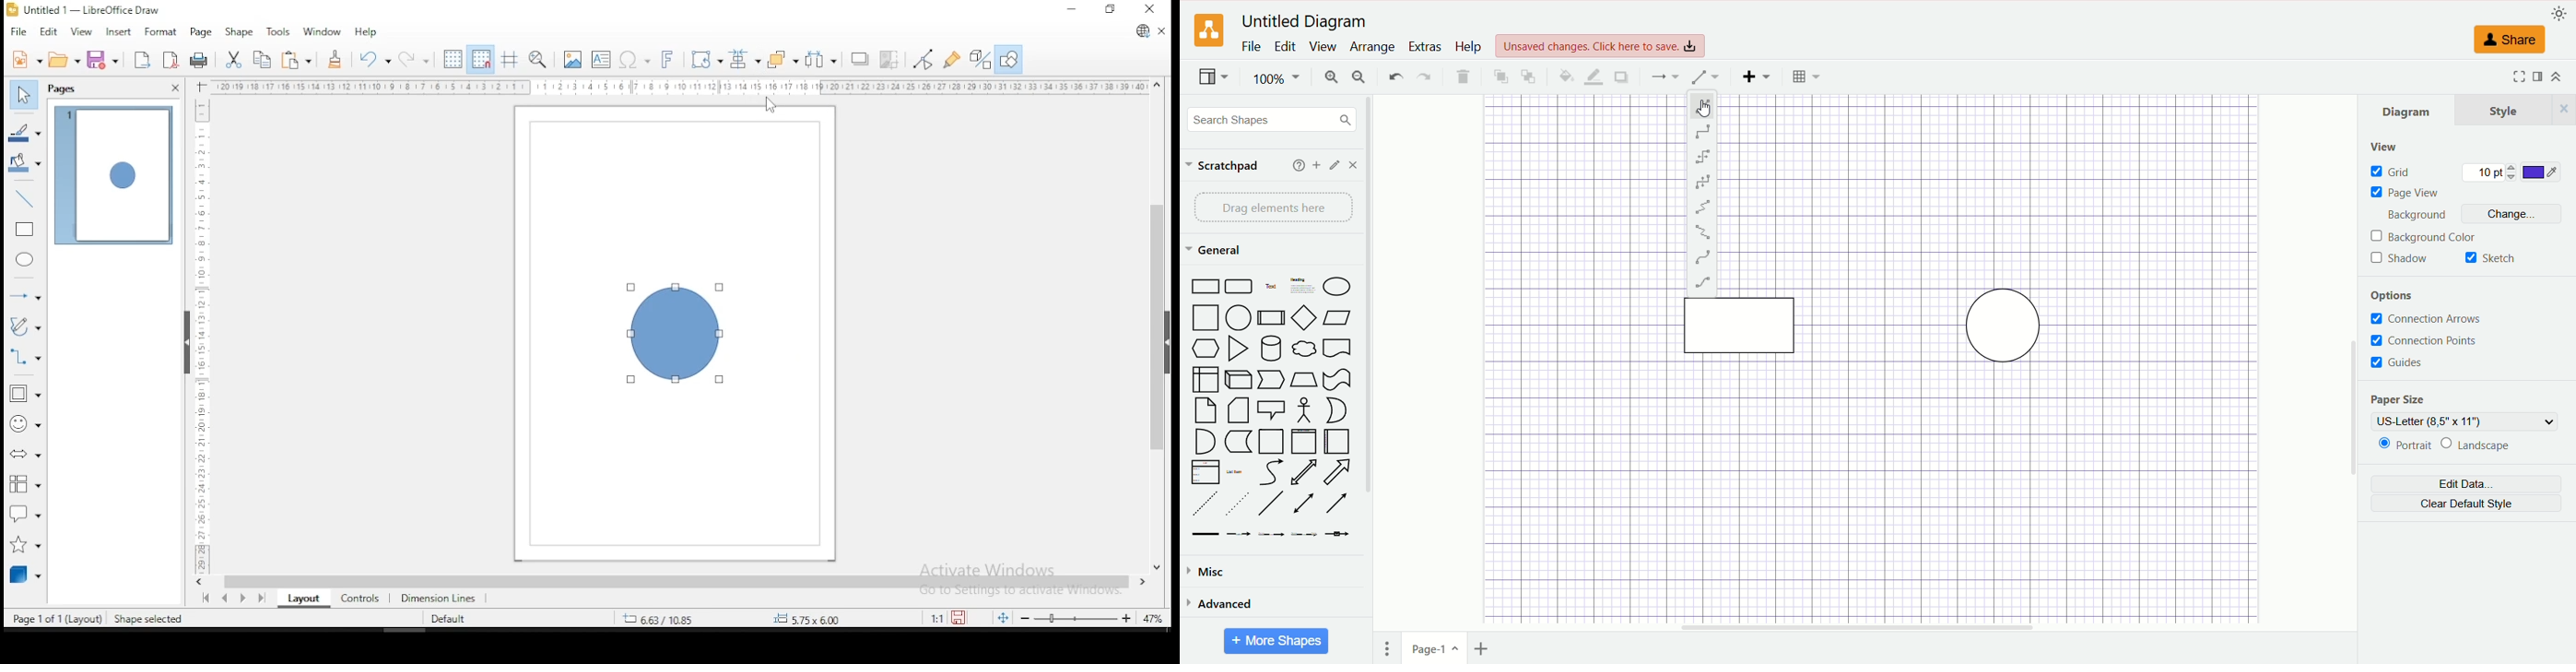 The image size is (2576, 672). What do you see at coordinates (65, 59) in the screenshot?
I see `open` at bounding box center [65, 59].